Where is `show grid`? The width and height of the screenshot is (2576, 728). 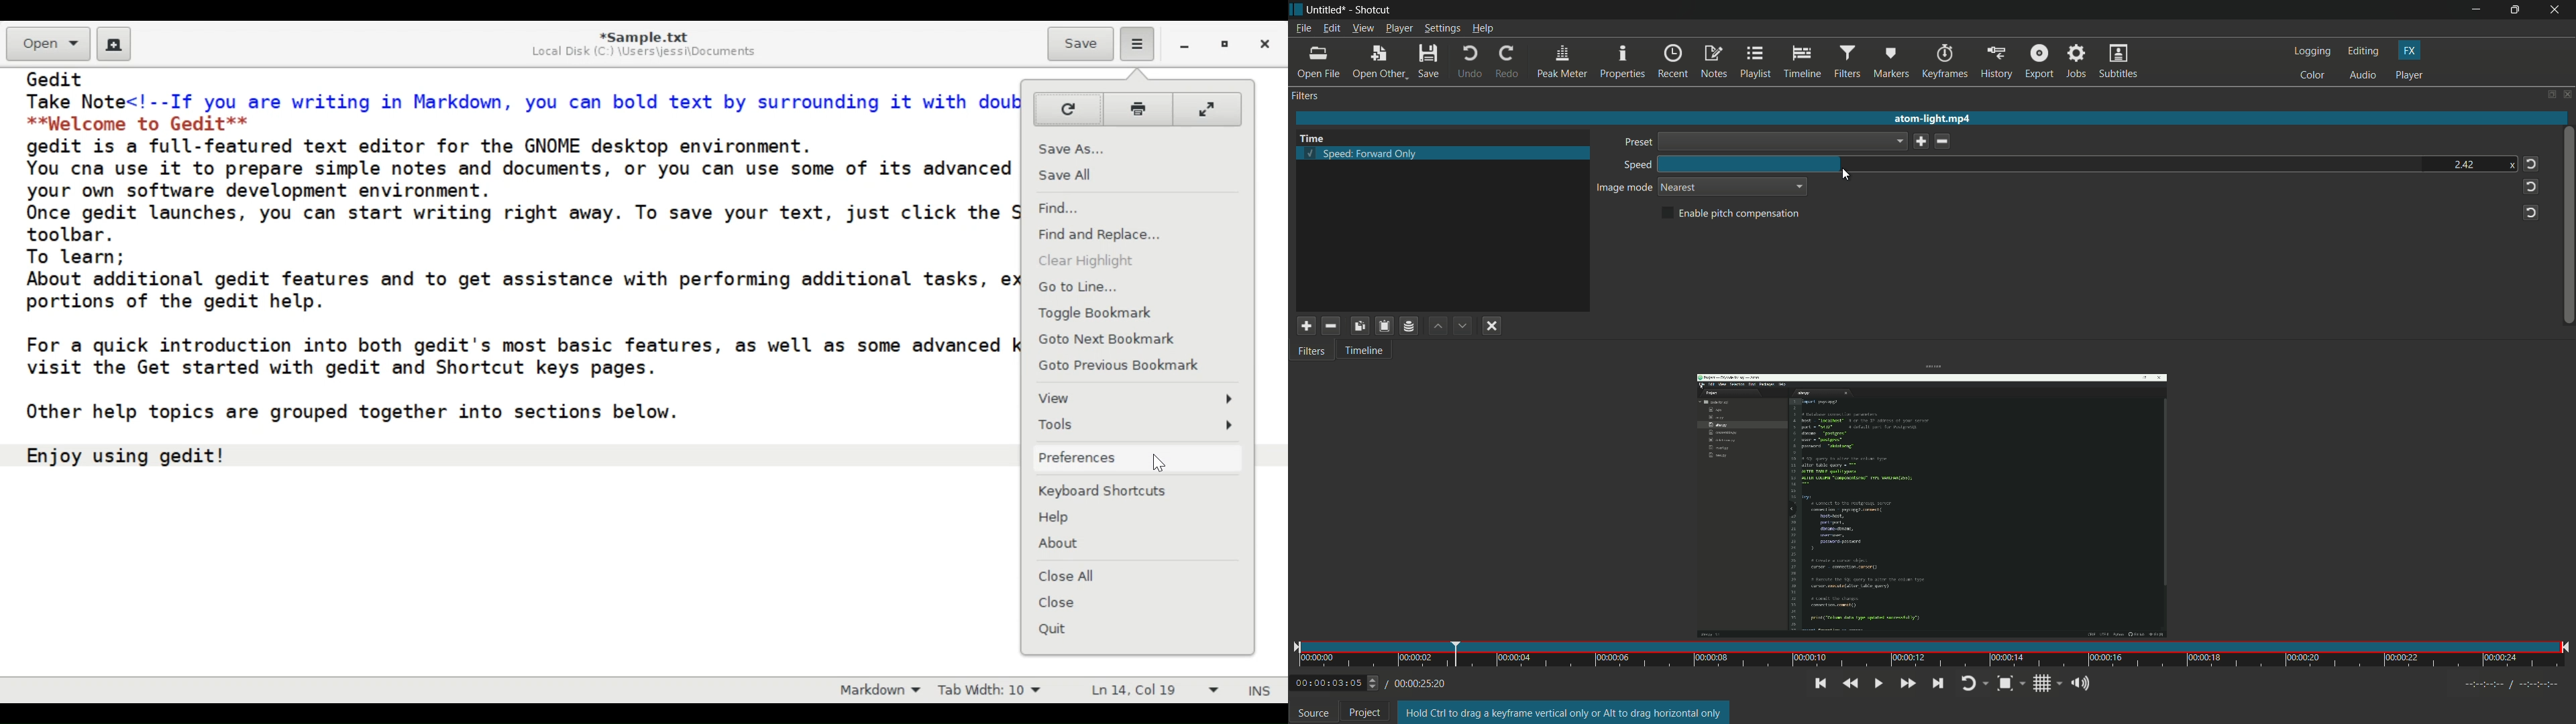 show grid is located at coordinates (2047, 683).